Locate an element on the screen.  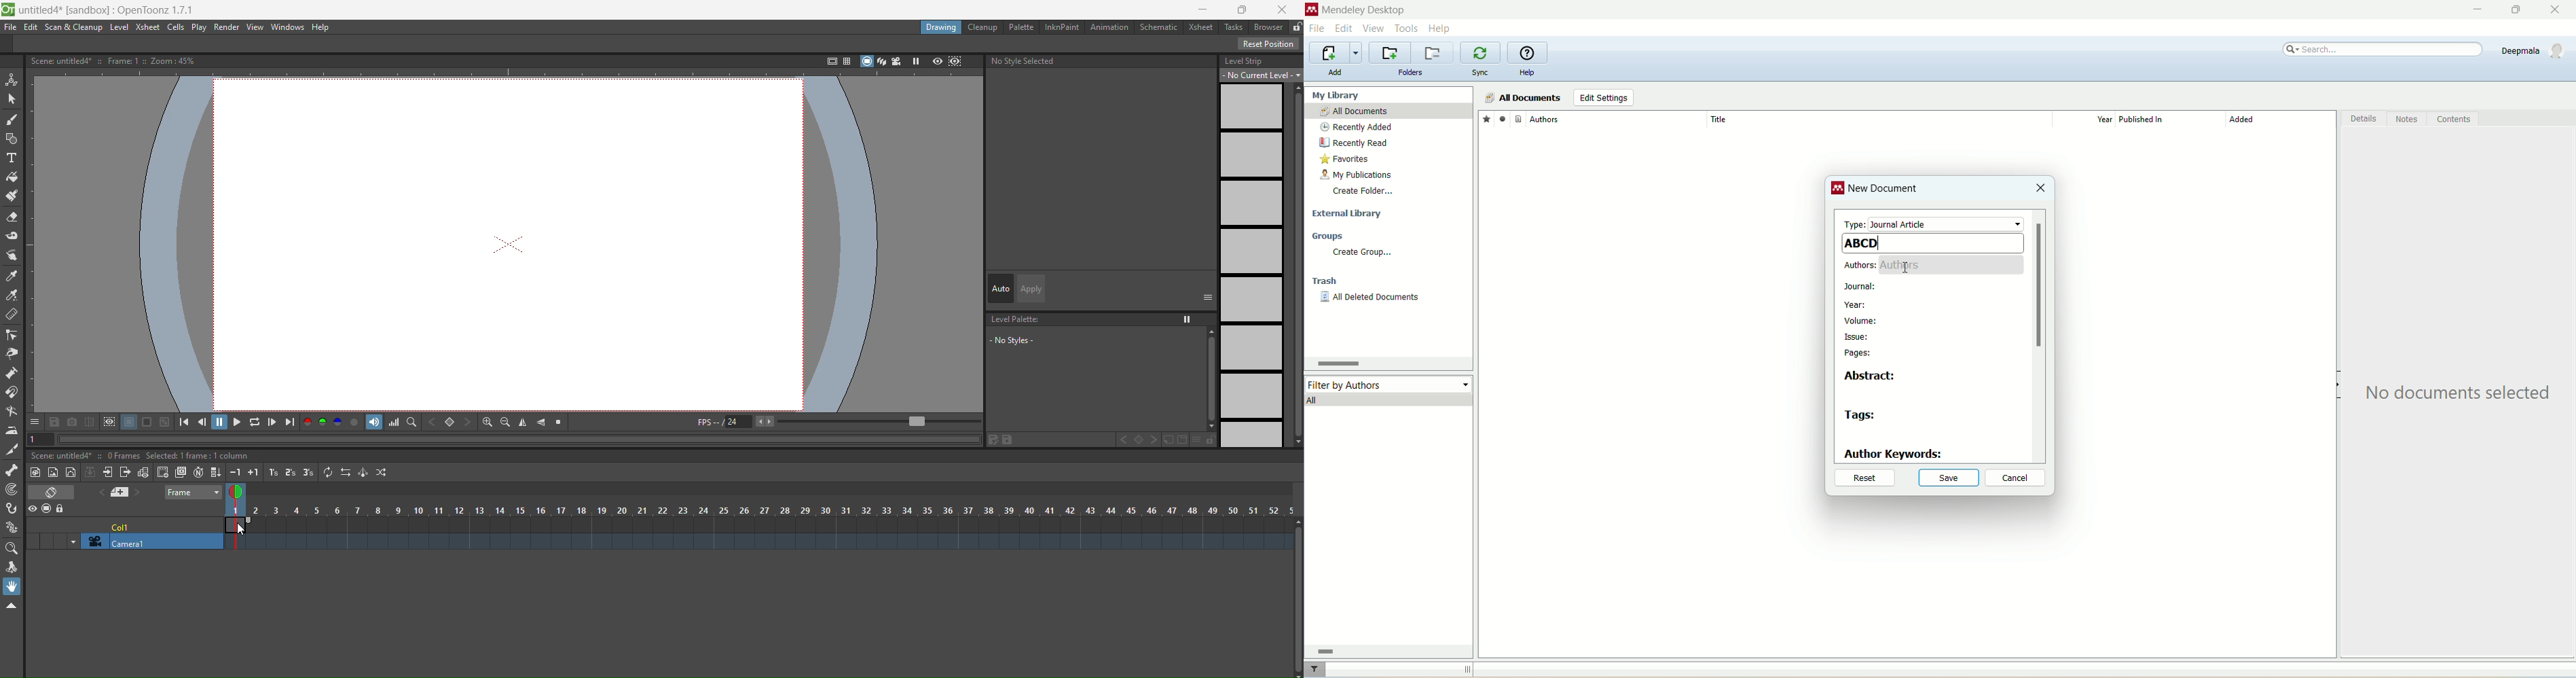
view is located at coordinates (255, 27).